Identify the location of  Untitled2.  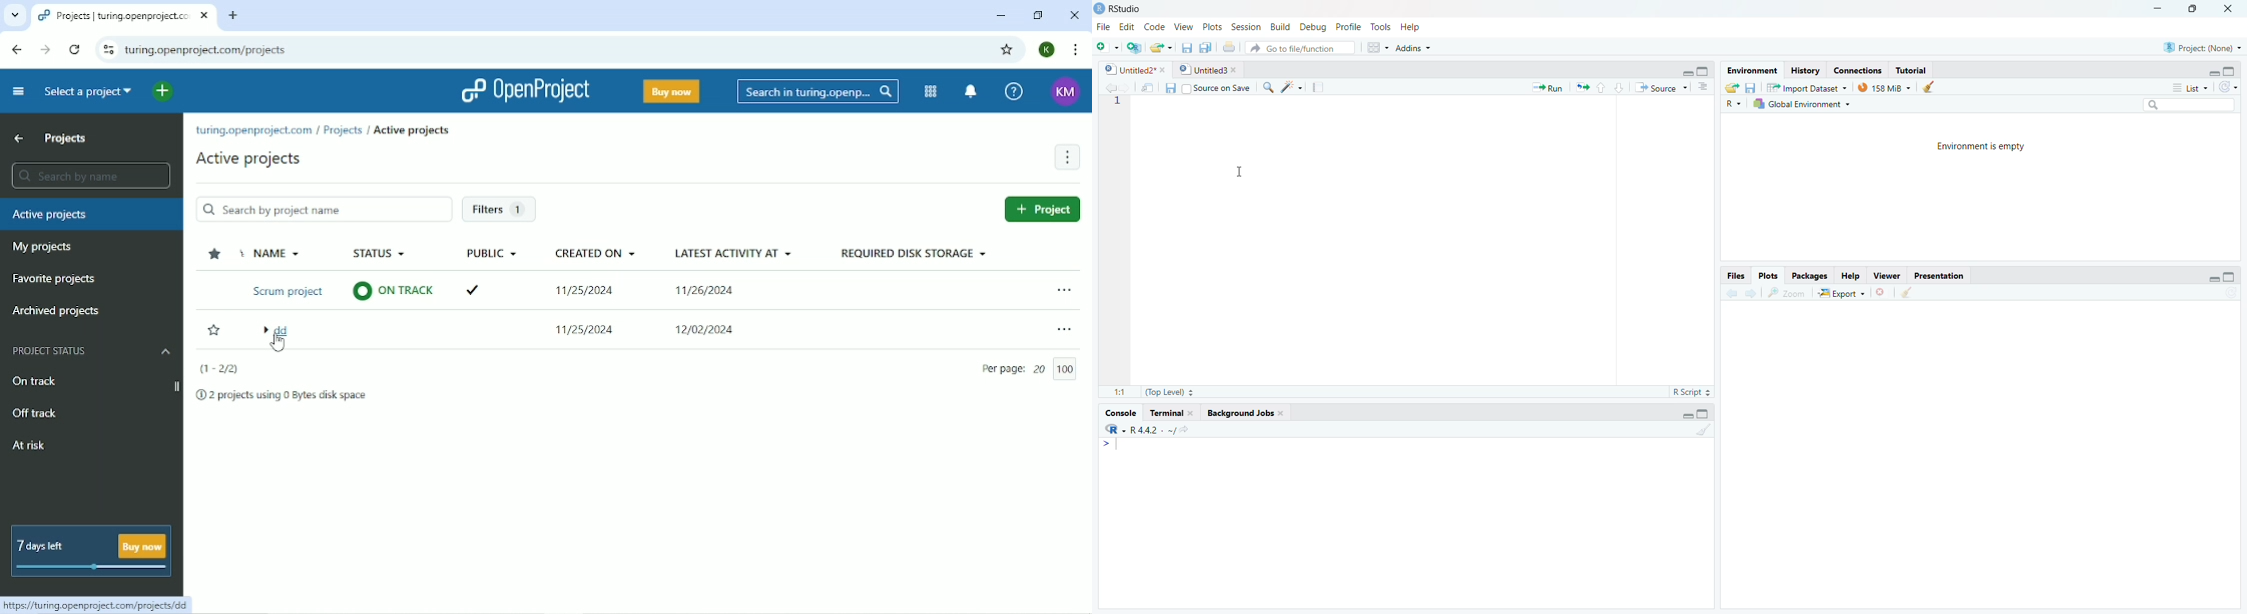
(1131, 68).